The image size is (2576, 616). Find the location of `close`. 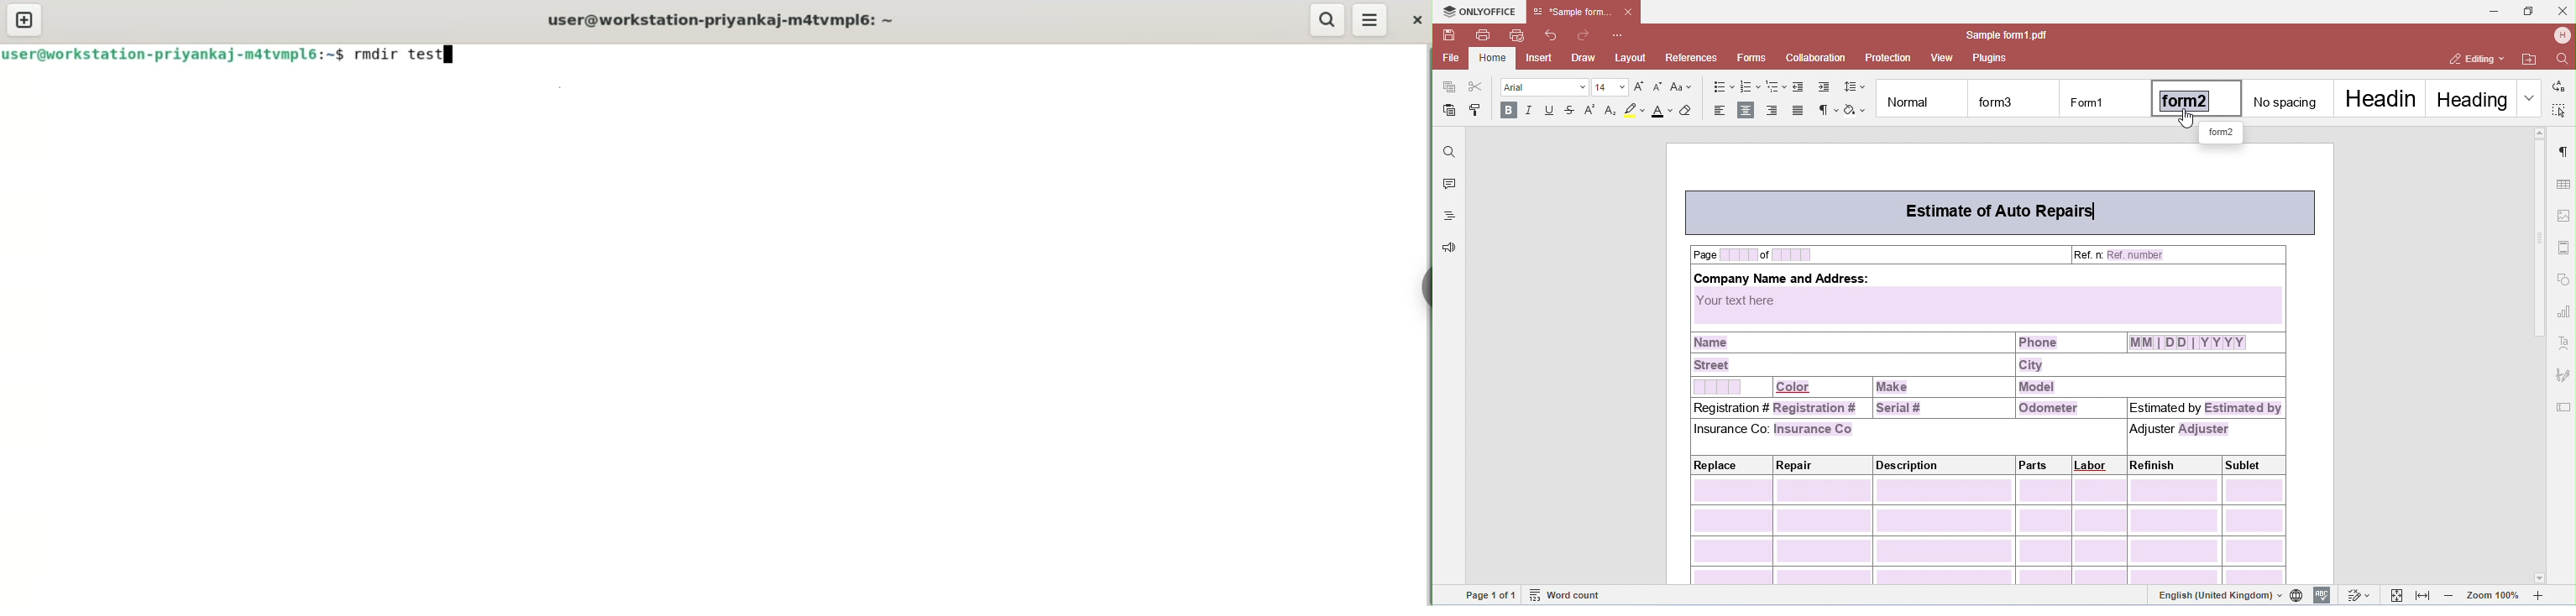

close is located at coordinates (1415, 19).